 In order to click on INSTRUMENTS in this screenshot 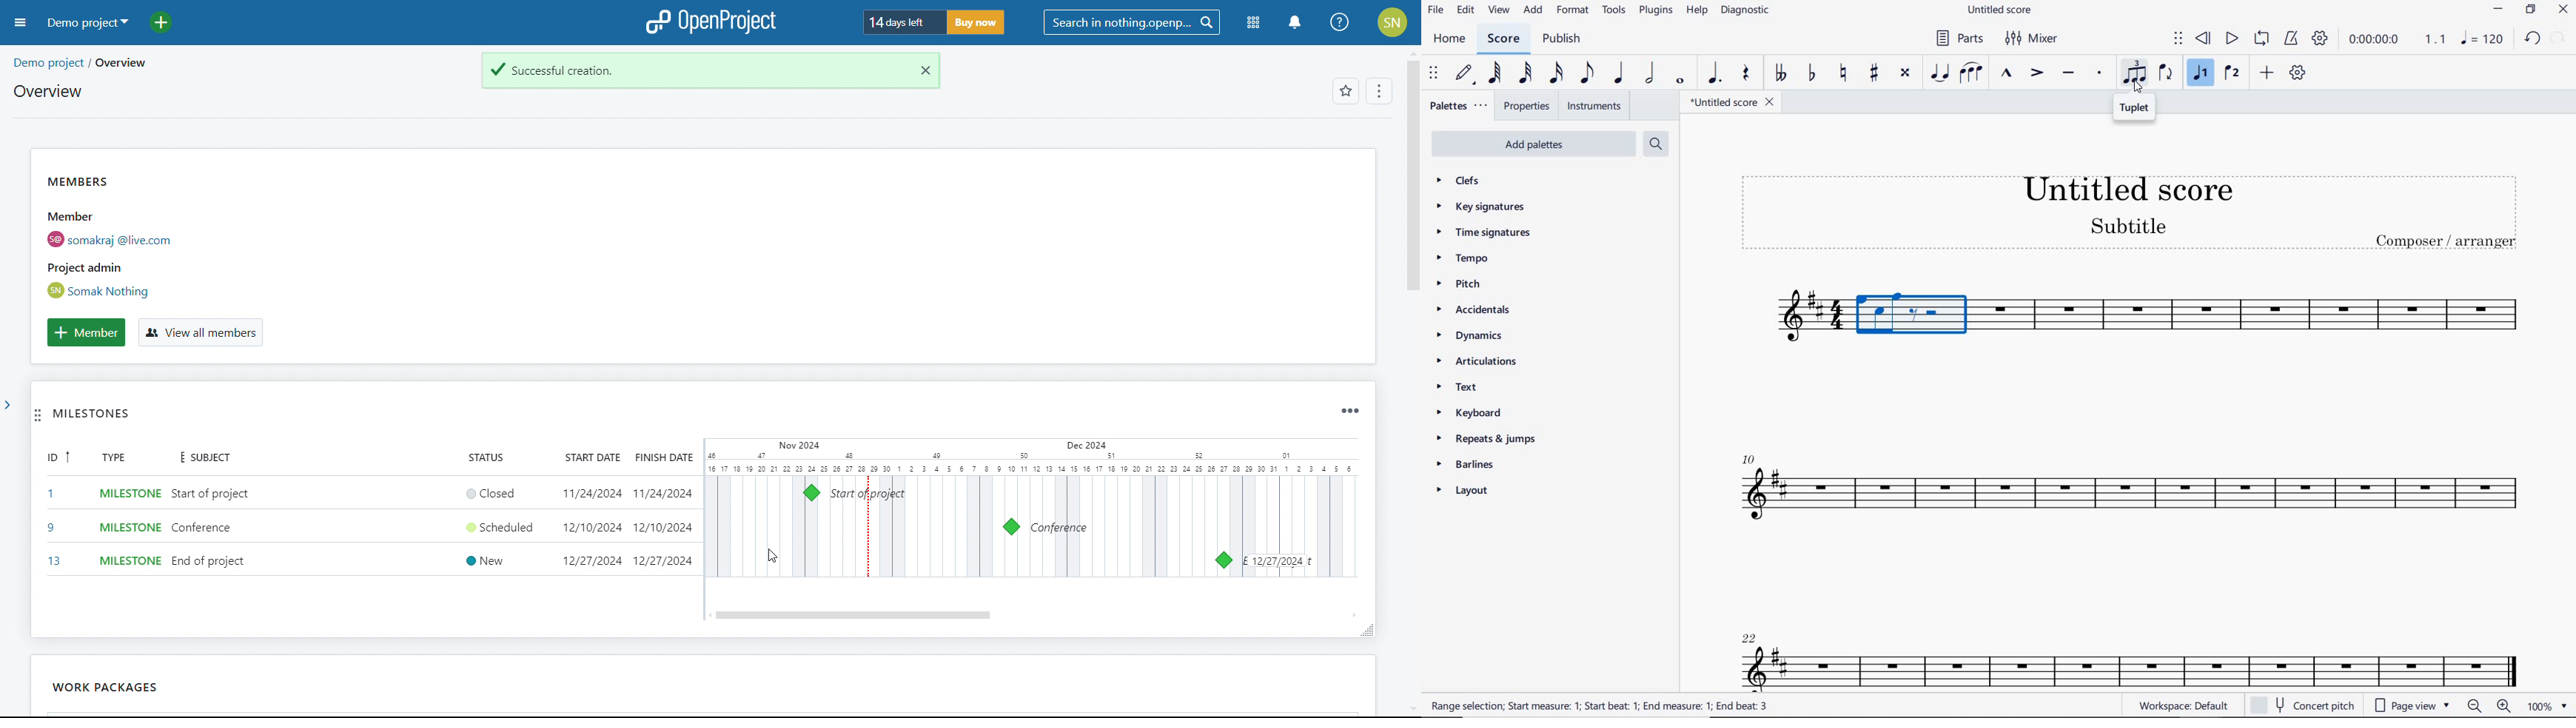, I will do `click(1593, 107)`.